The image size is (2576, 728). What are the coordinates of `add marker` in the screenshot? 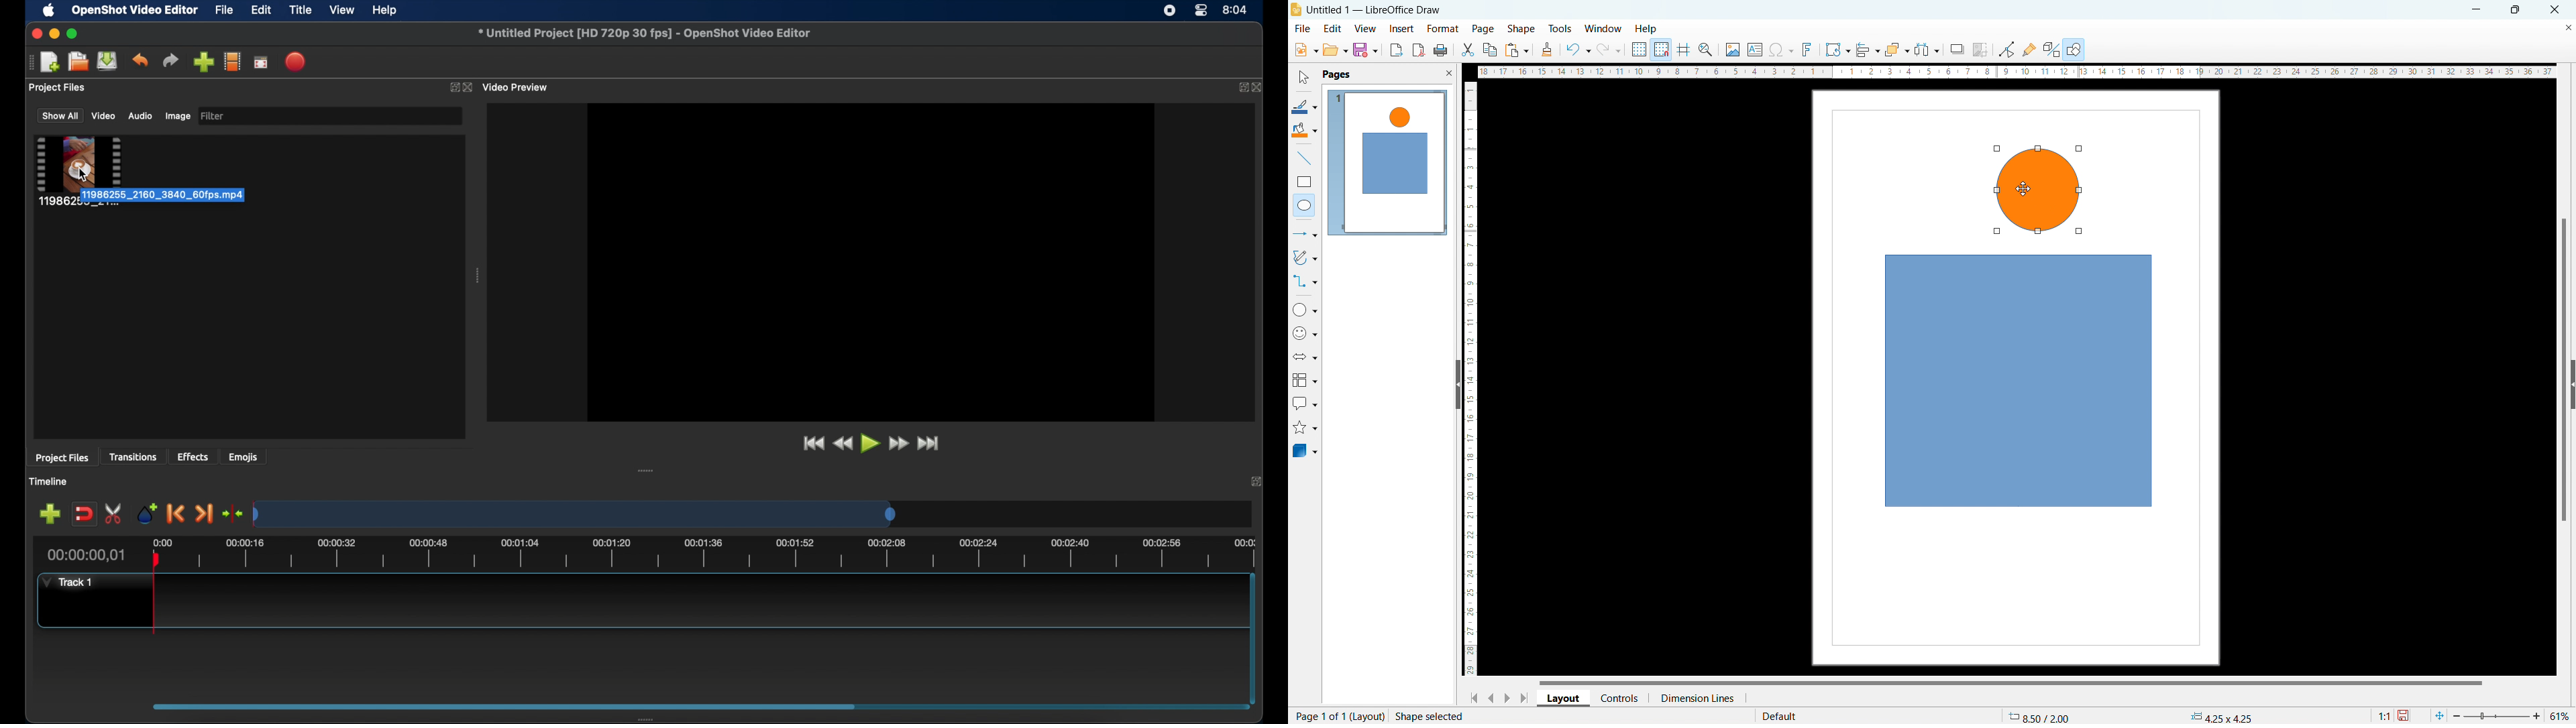 It's located at (148, 514).